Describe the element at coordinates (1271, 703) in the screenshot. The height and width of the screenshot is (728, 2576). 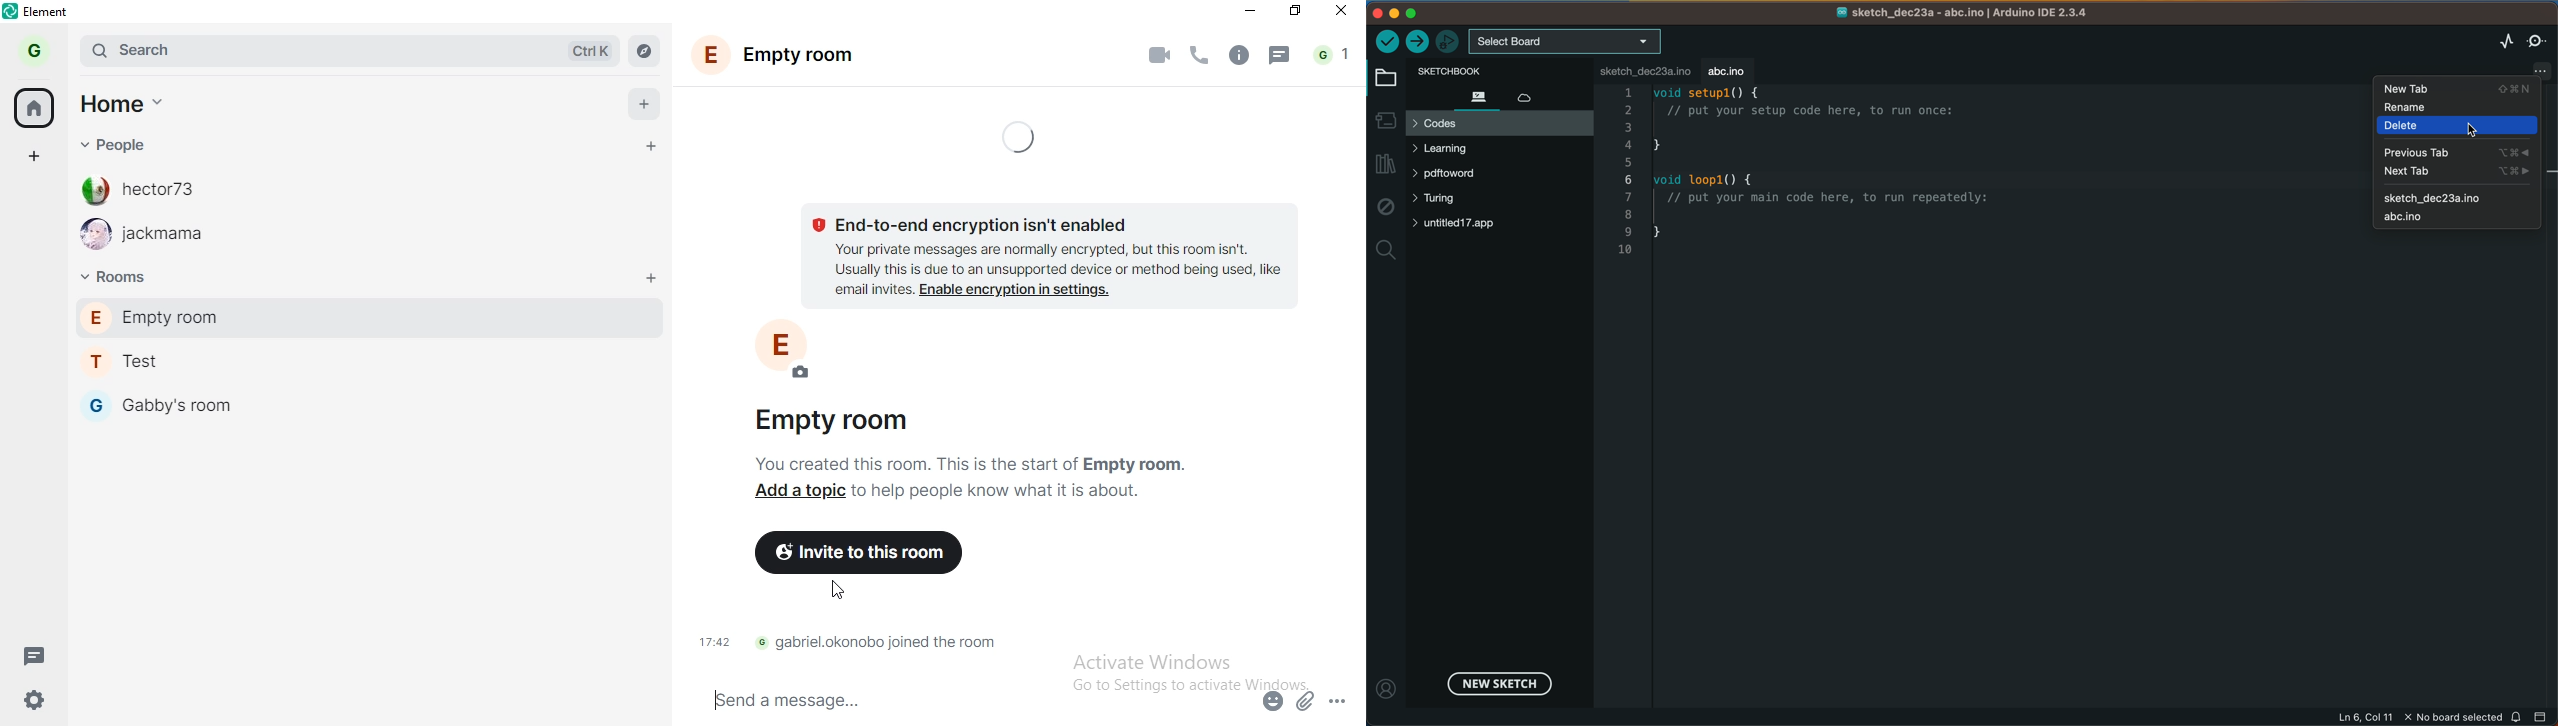
I see `emoji` at that location.